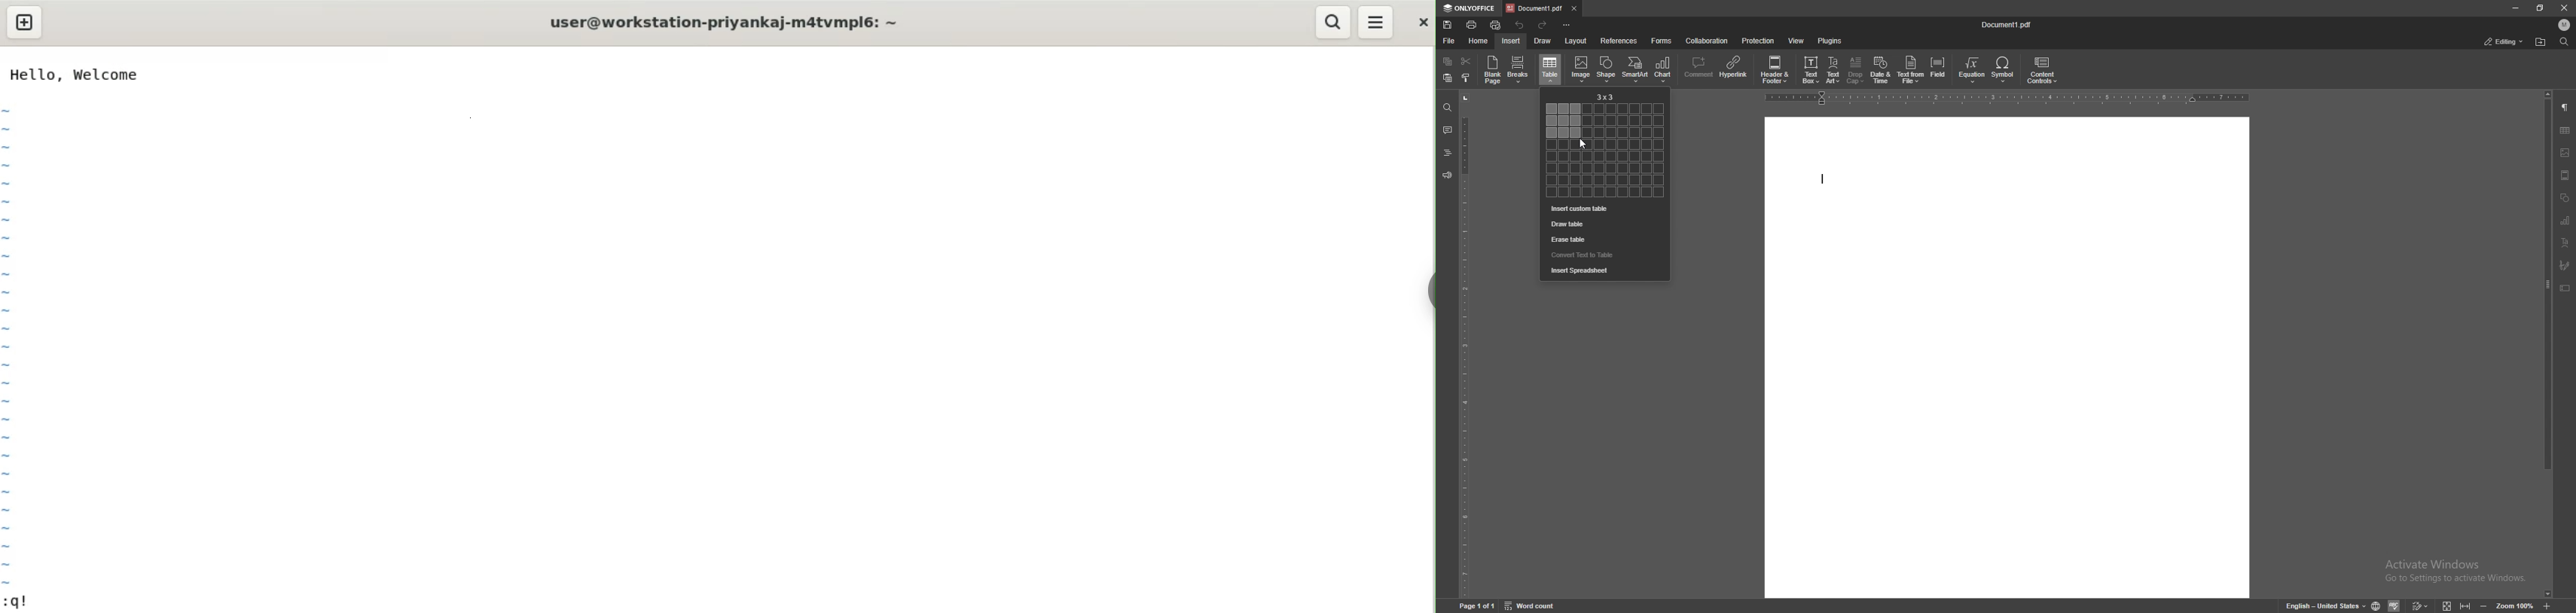 This screenshot has height=616, width=2576. I want to click on close tab, so click(1575, 9).